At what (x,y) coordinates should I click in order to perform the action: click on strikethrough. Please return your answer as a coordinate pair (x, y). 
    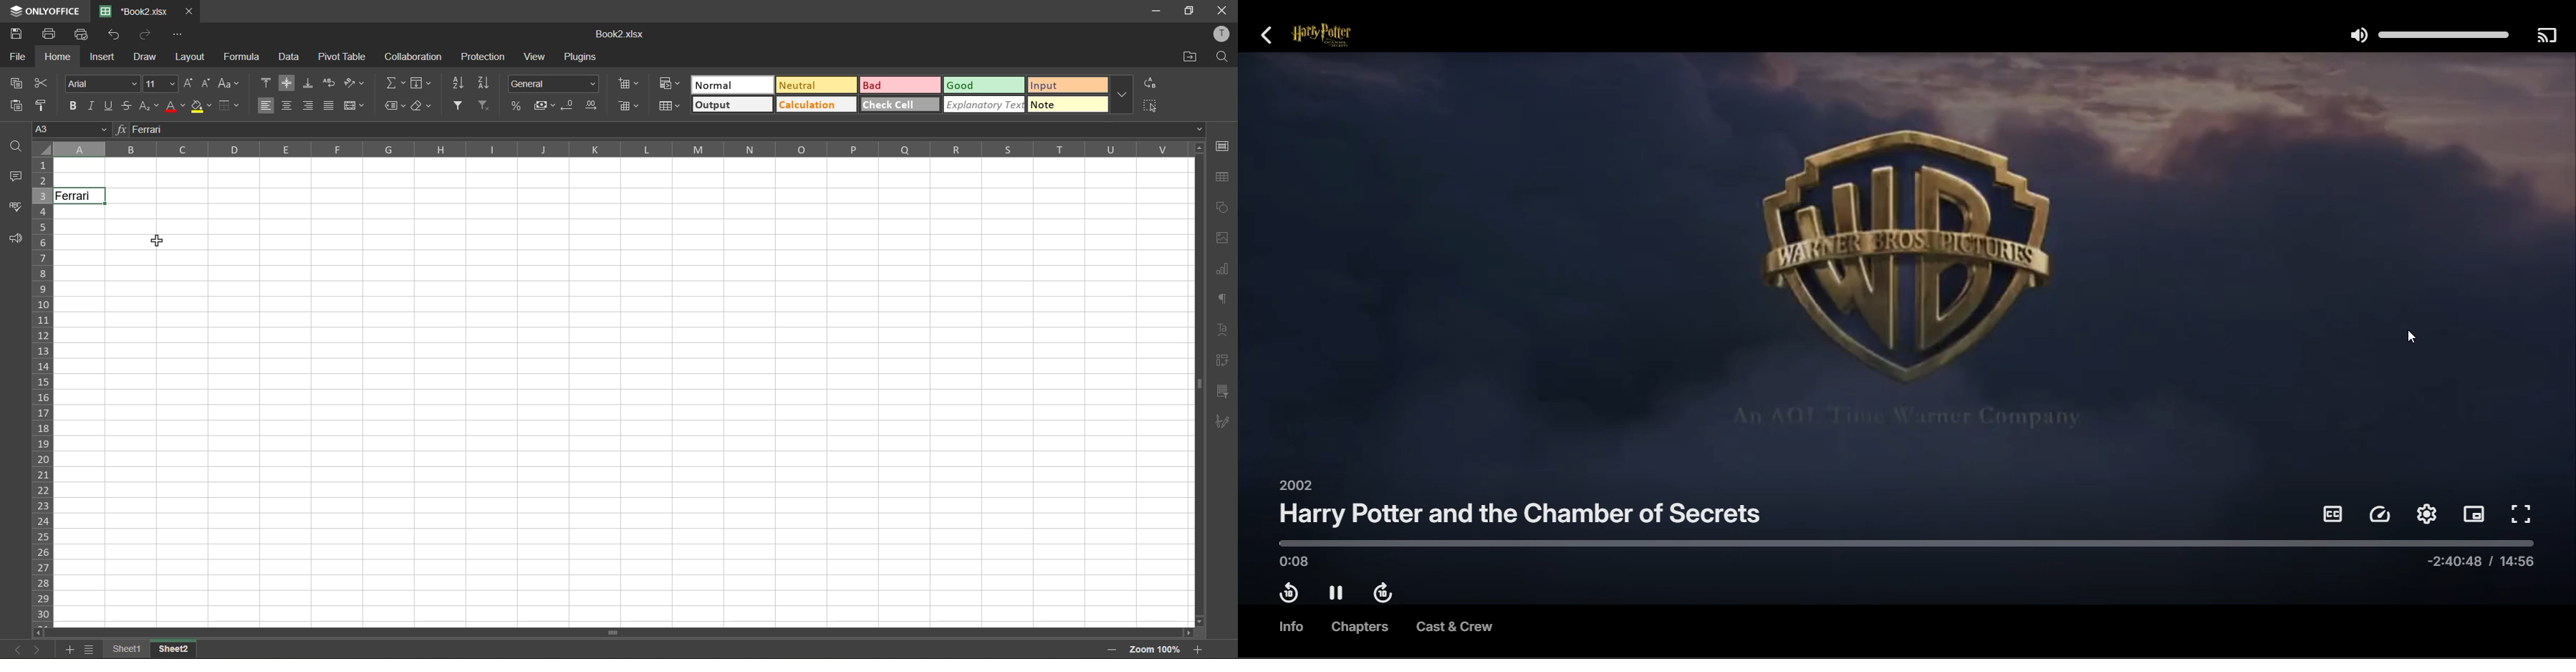
    Looking at the image, I should click on (128, 105).